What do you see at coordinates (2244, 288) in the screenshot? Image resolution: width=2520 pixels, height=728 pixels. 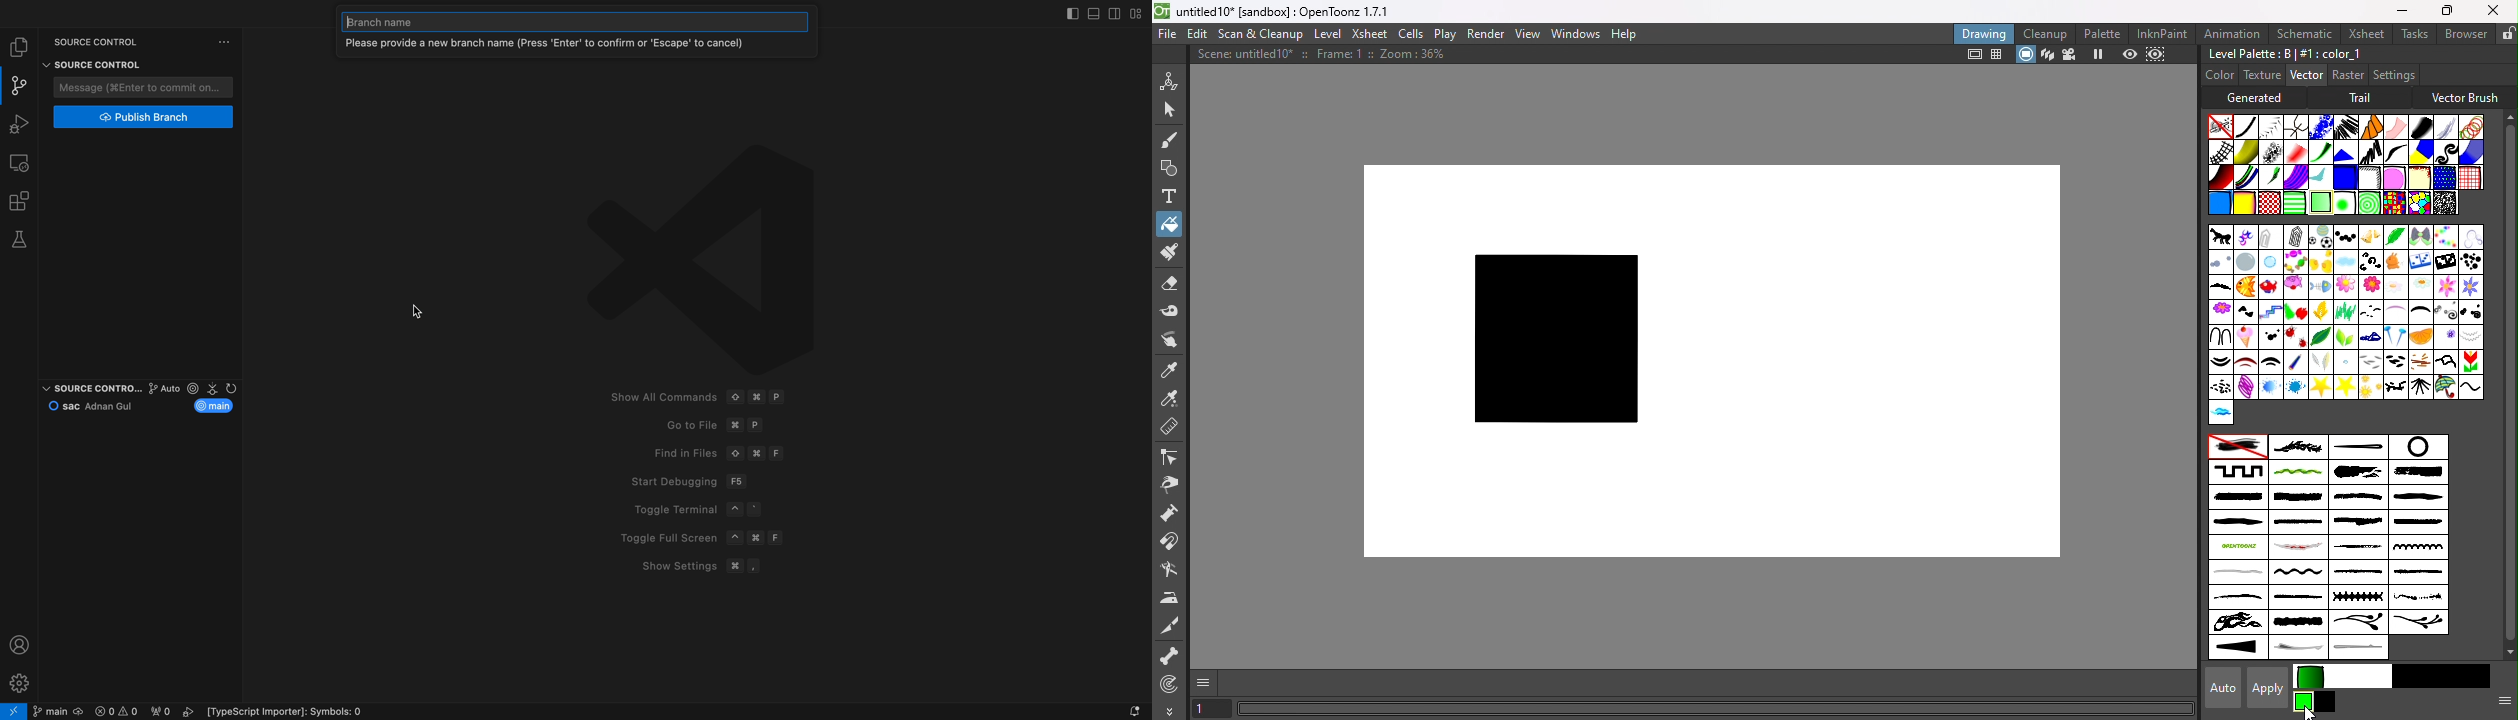 I see `fish` at bounding box center [2244, 288].